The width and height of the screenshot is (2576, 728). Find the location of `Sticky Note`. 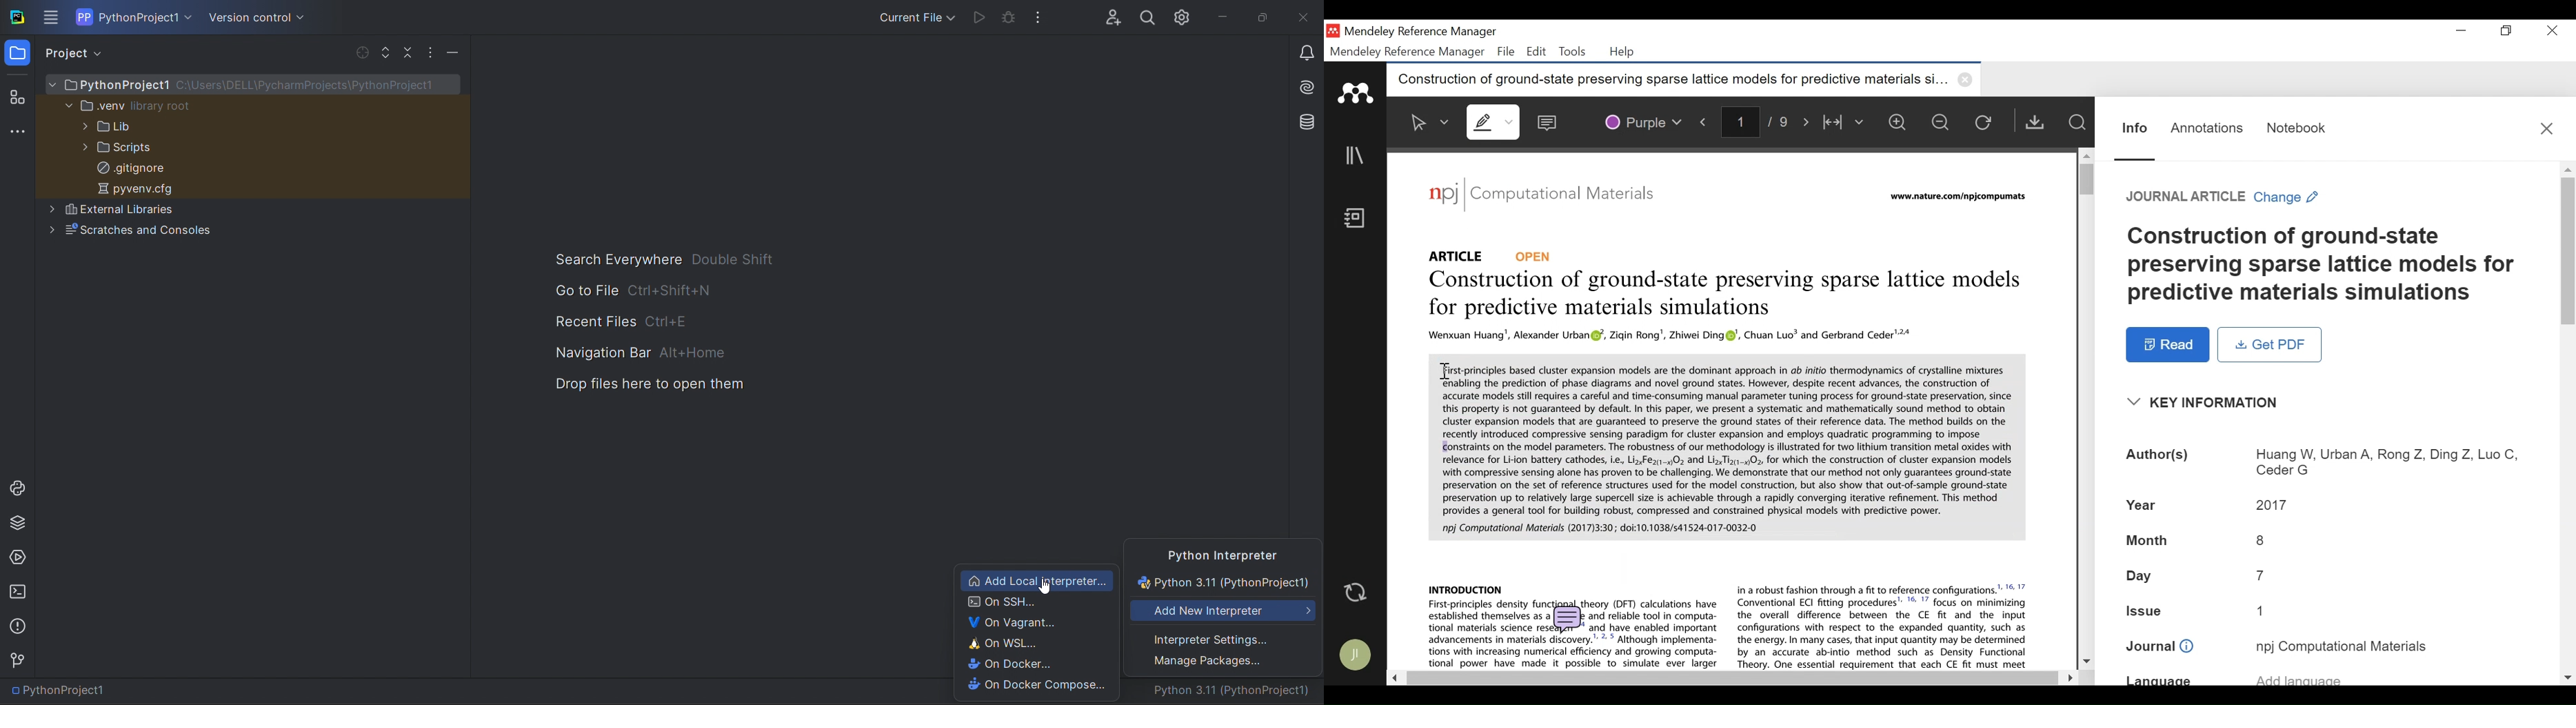

Sticky Note is located at coordinates (1550, 119).